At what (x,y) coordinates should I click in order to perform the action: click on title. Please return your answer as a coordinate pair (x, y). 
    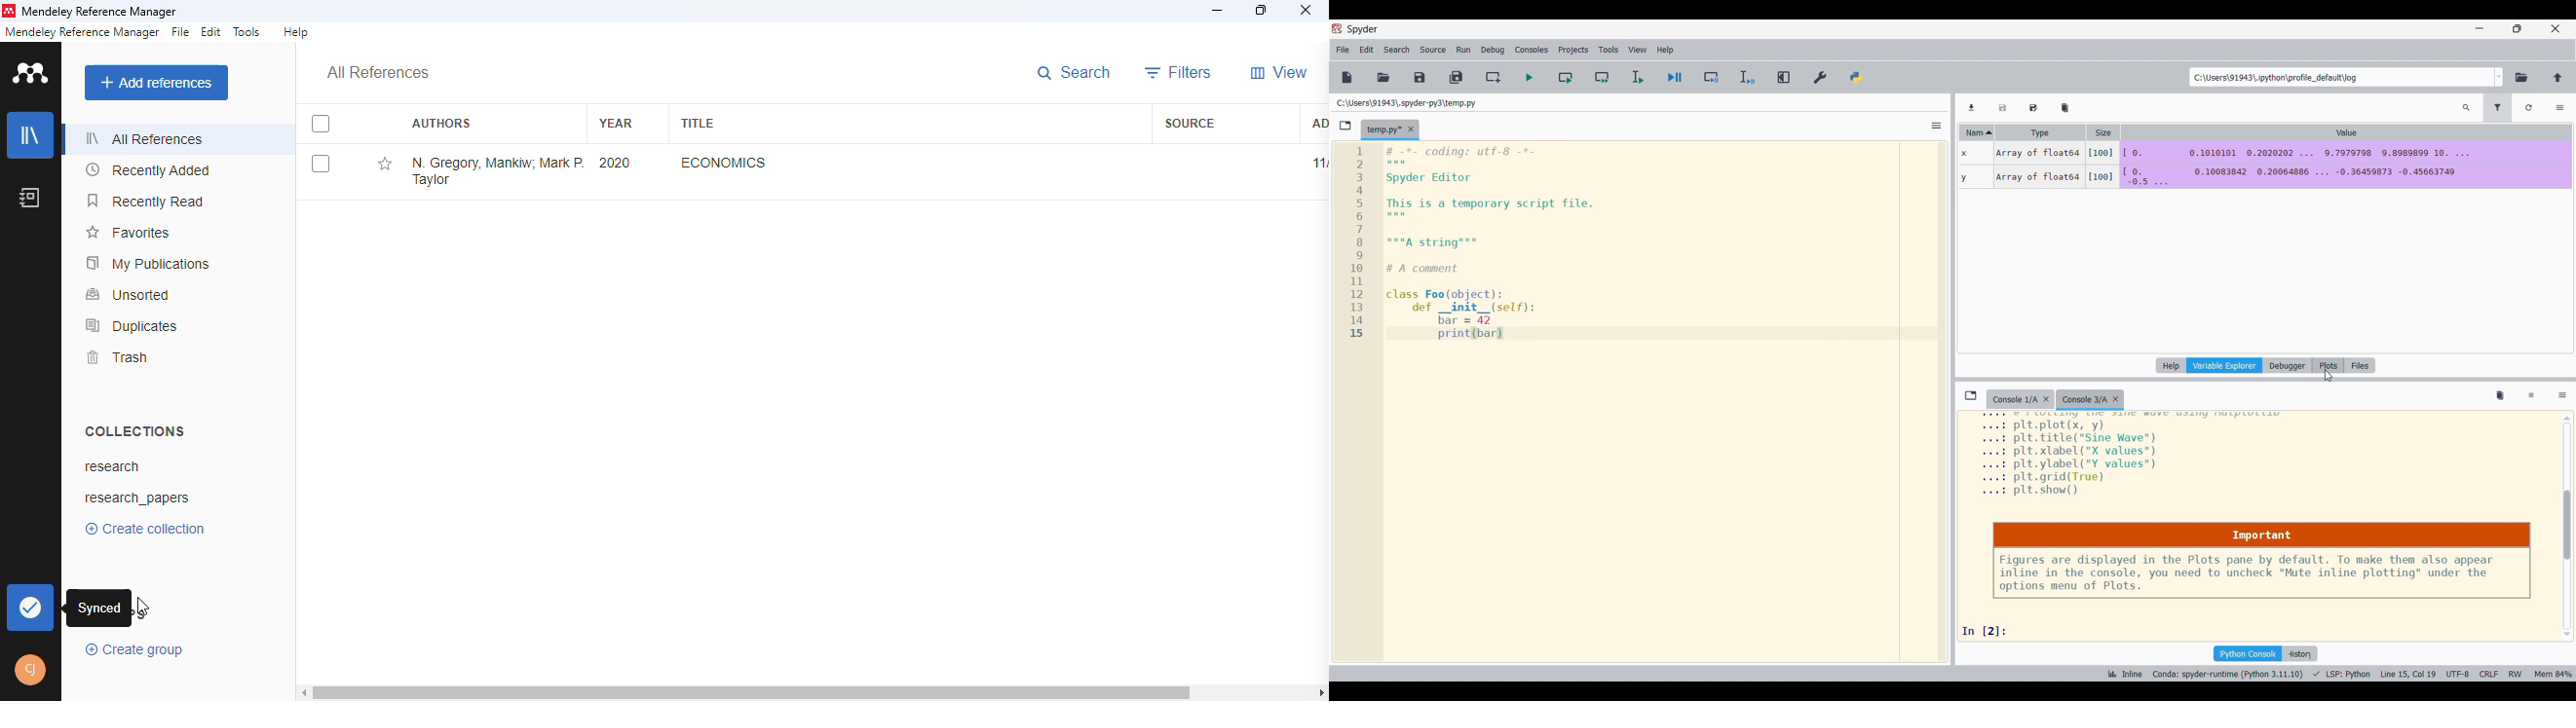
    Looking at the image, I should click on (700, 123).